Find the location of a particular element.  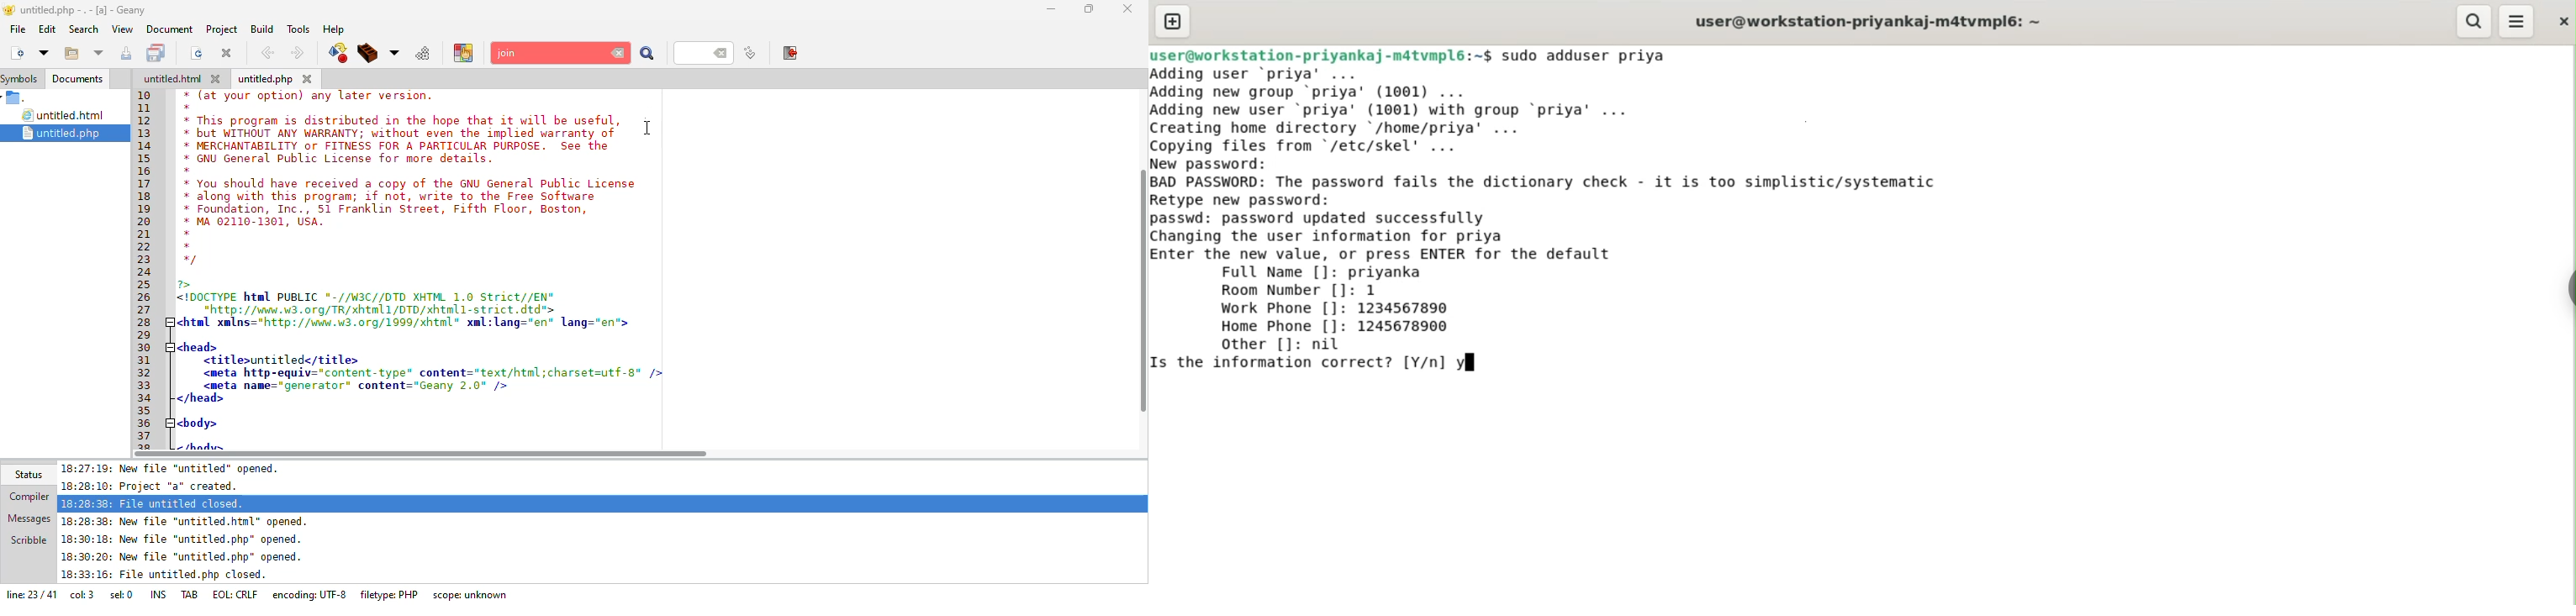

search line number is located at coordinates (703, 52).